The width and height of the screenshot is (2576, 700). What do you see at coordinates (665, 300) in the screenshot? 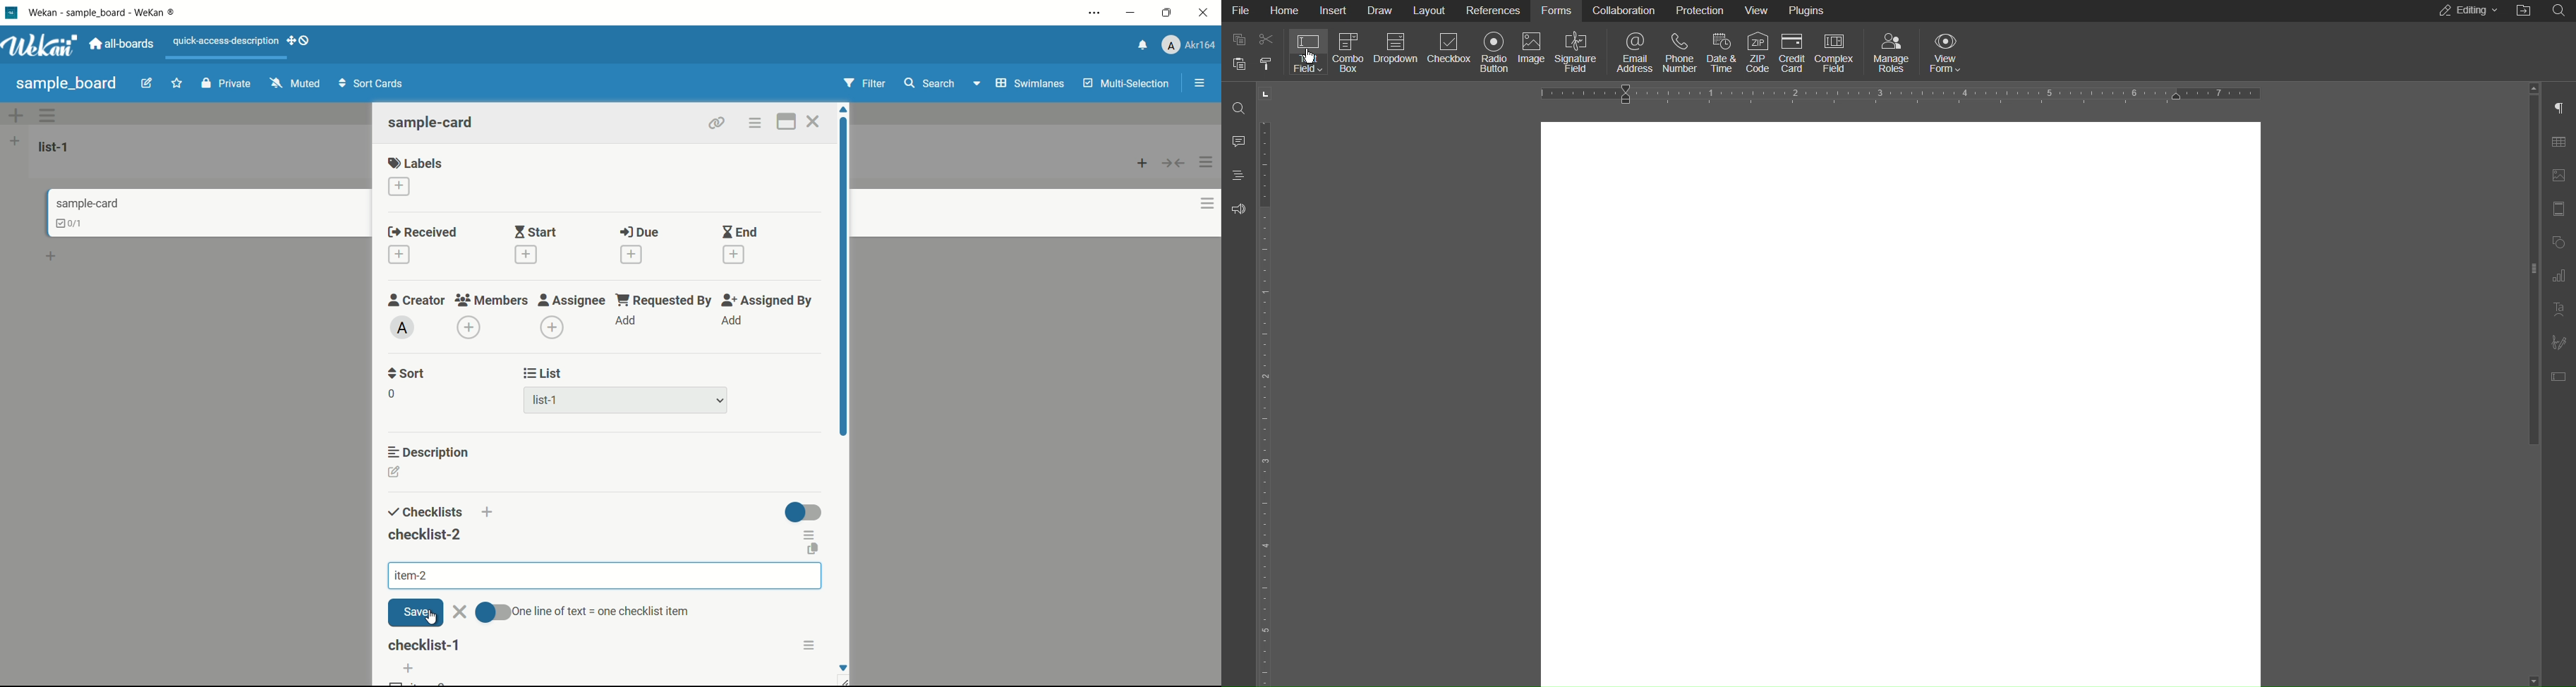
I see `requested by` at bounding box center [665, 300].